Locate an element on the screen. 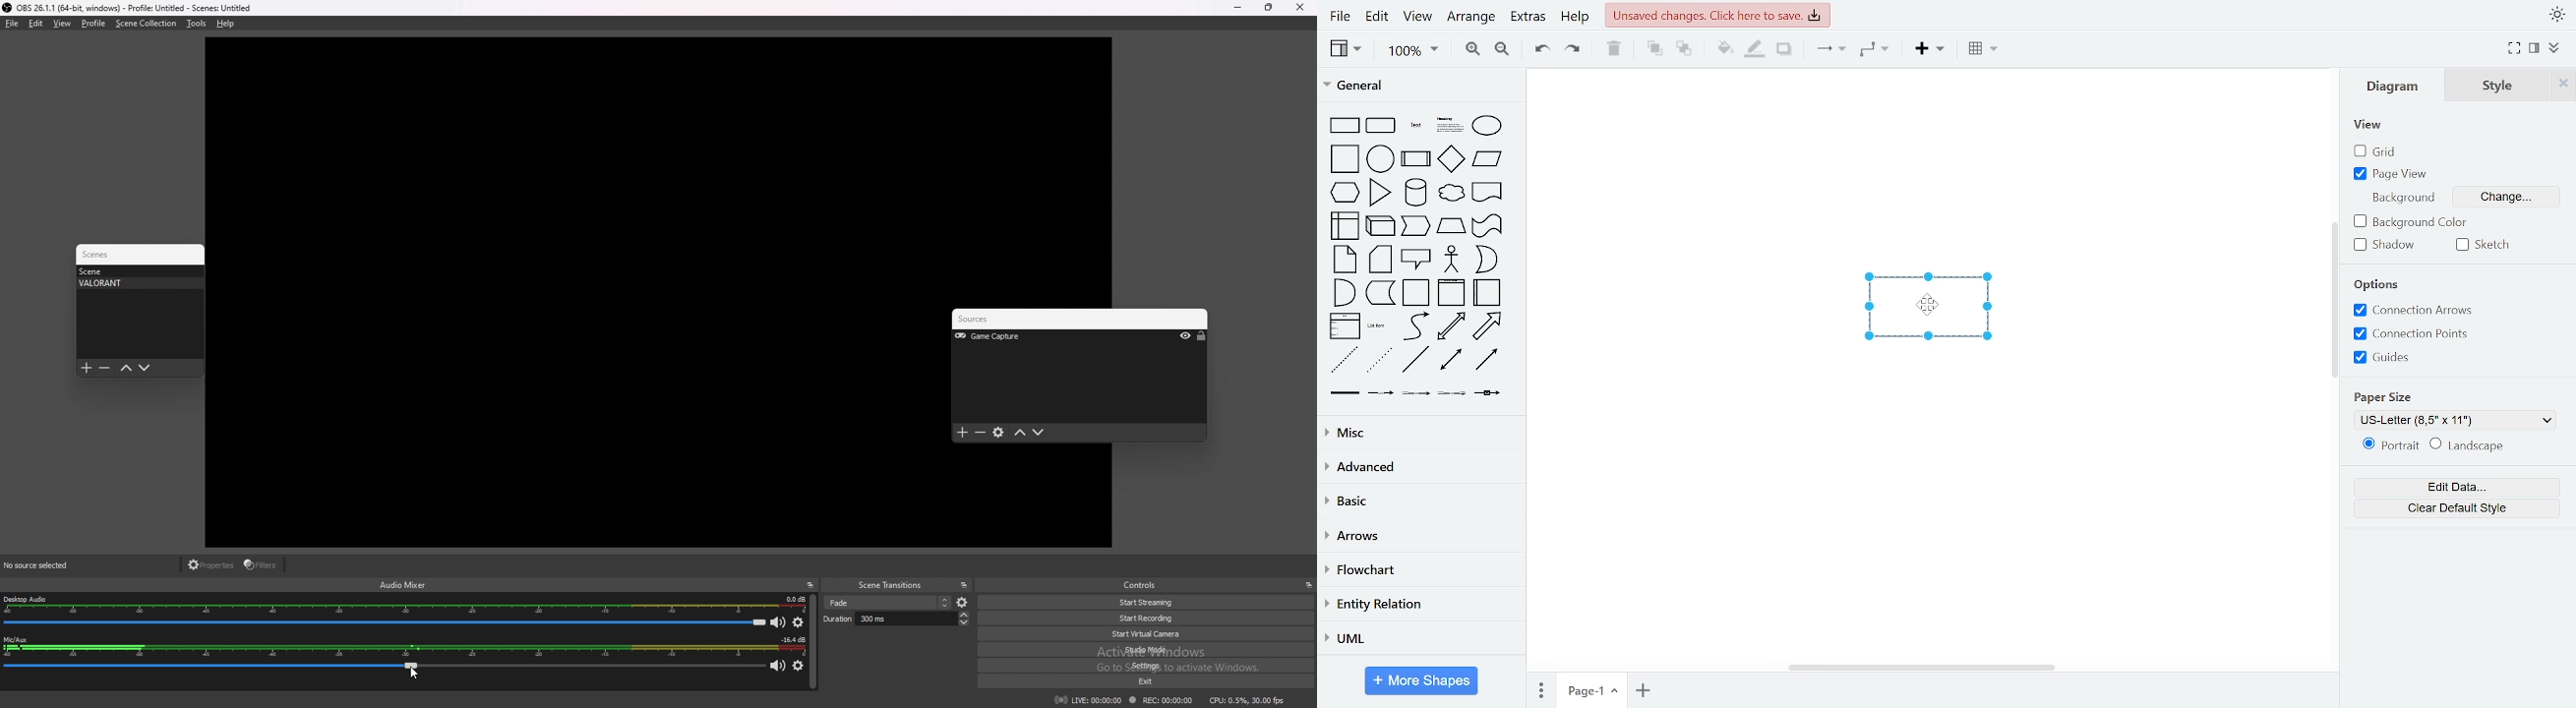 The height and width of the screenshot is (728, 2576). edit data is located at coordinates (2455, 487).